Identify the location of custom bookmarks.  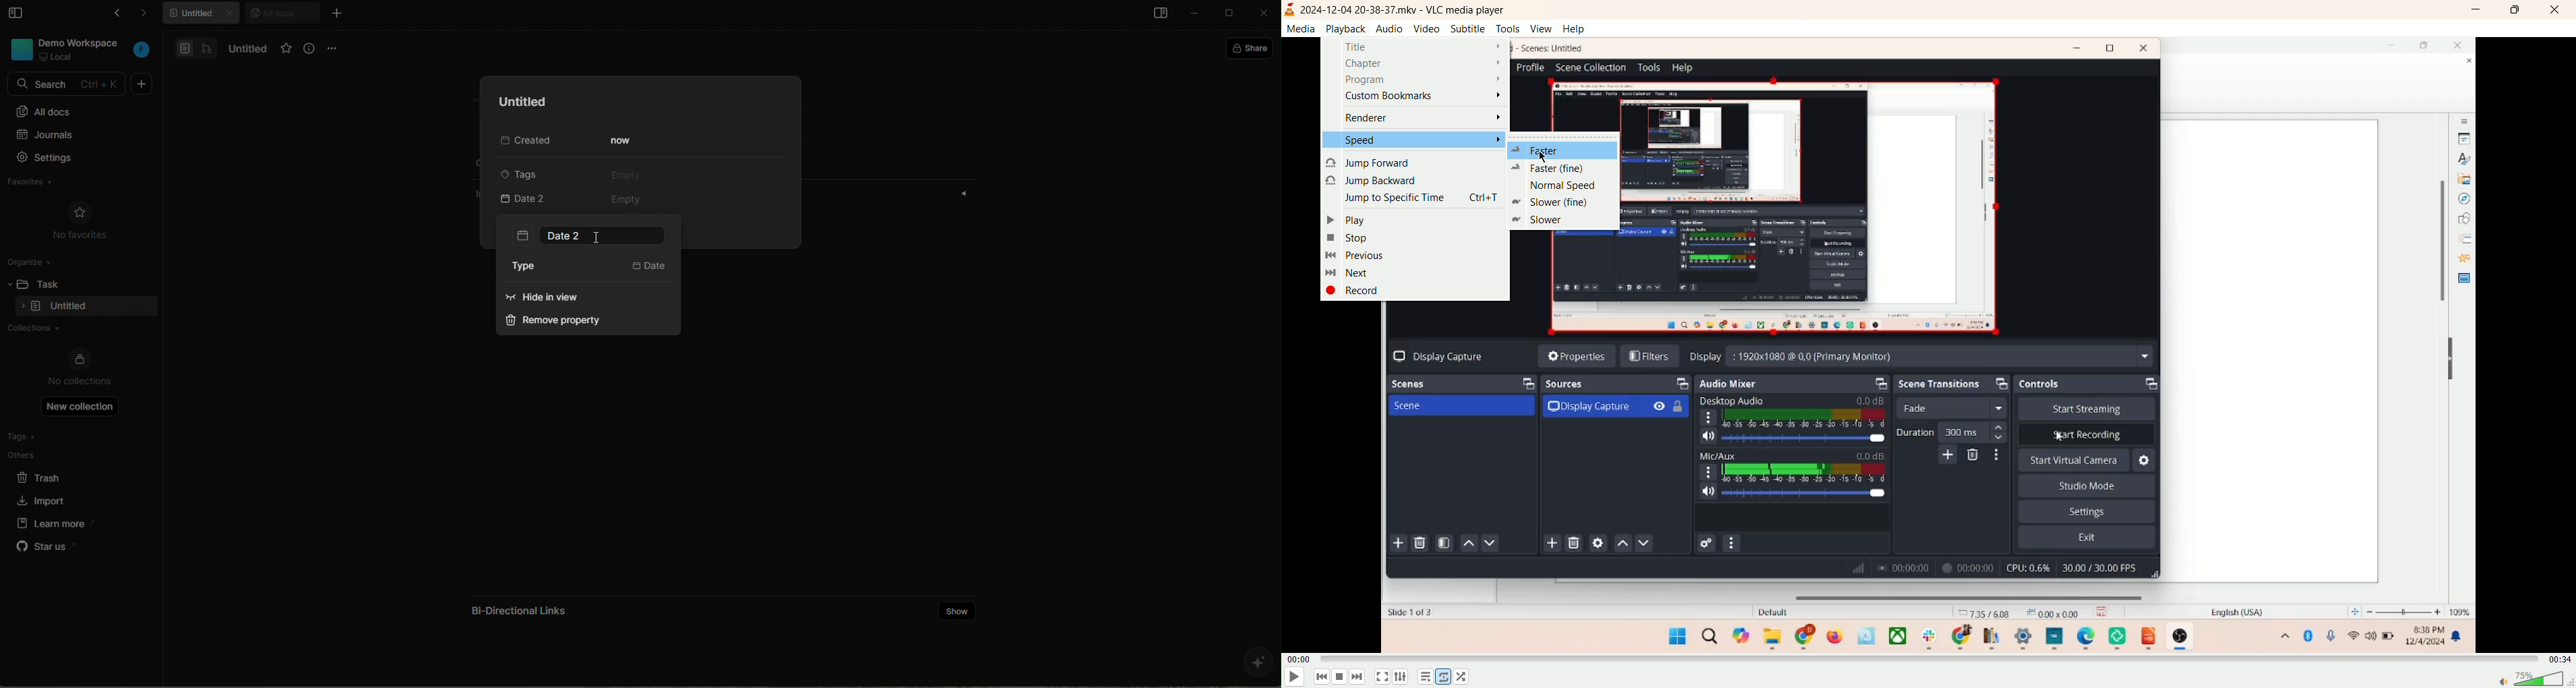
(1426, 96).